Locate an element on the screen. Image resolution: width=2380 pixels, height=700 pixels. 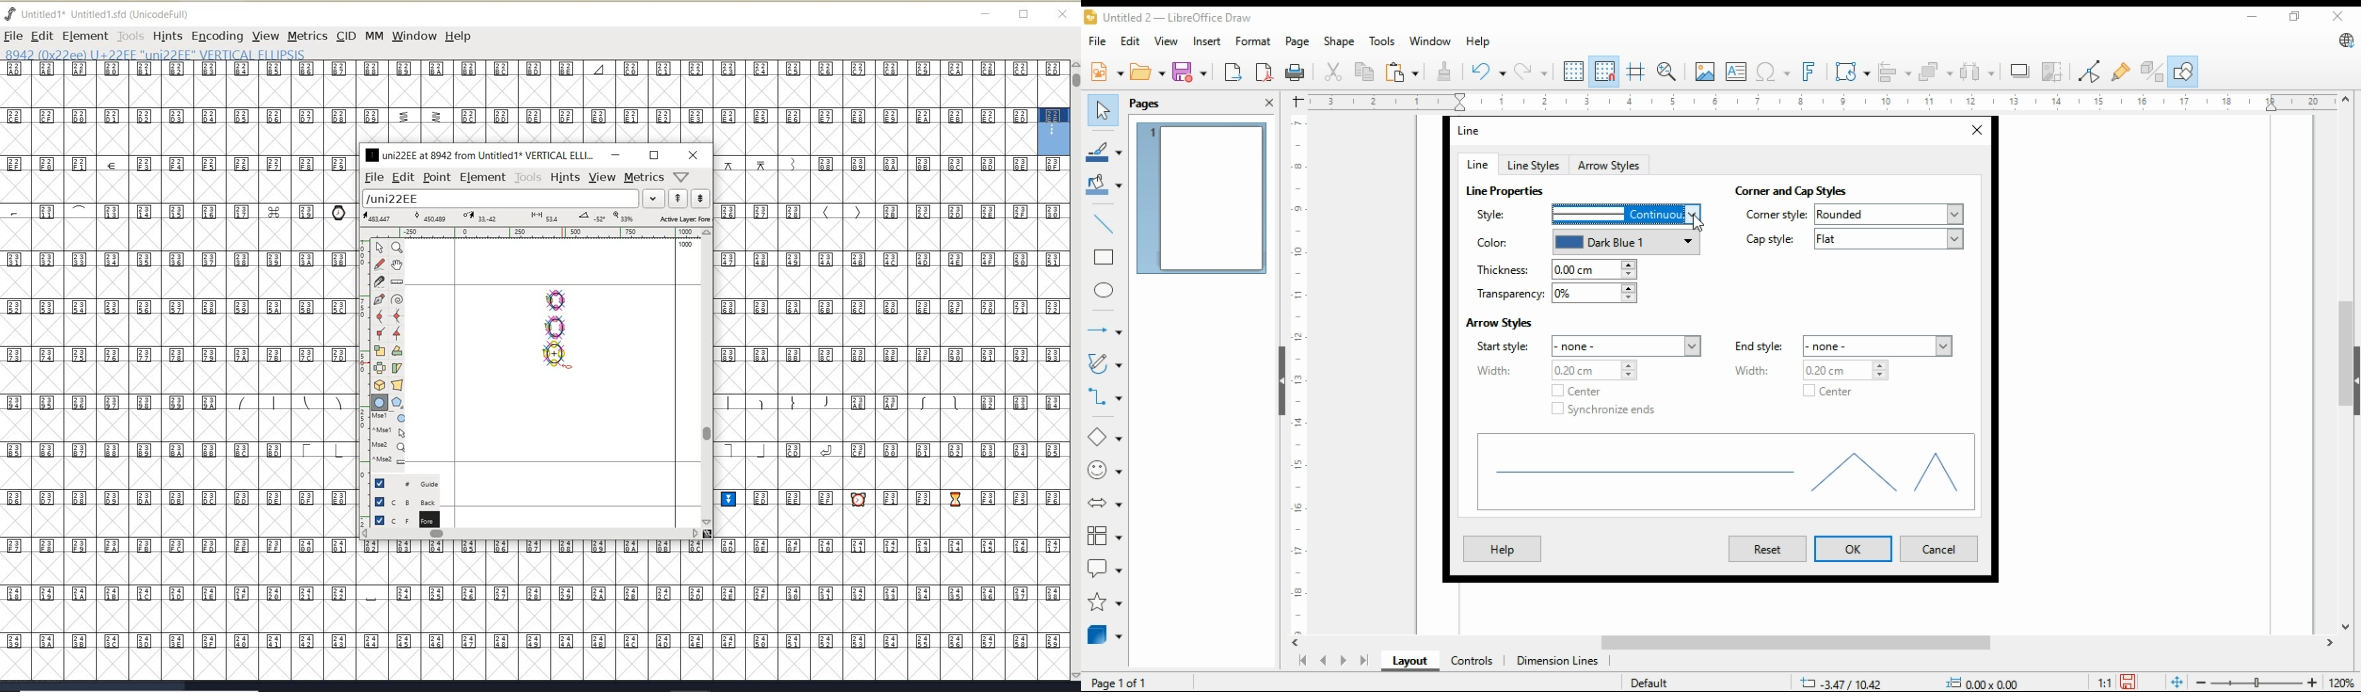
libre office update is located at coordinates (2345, 40).